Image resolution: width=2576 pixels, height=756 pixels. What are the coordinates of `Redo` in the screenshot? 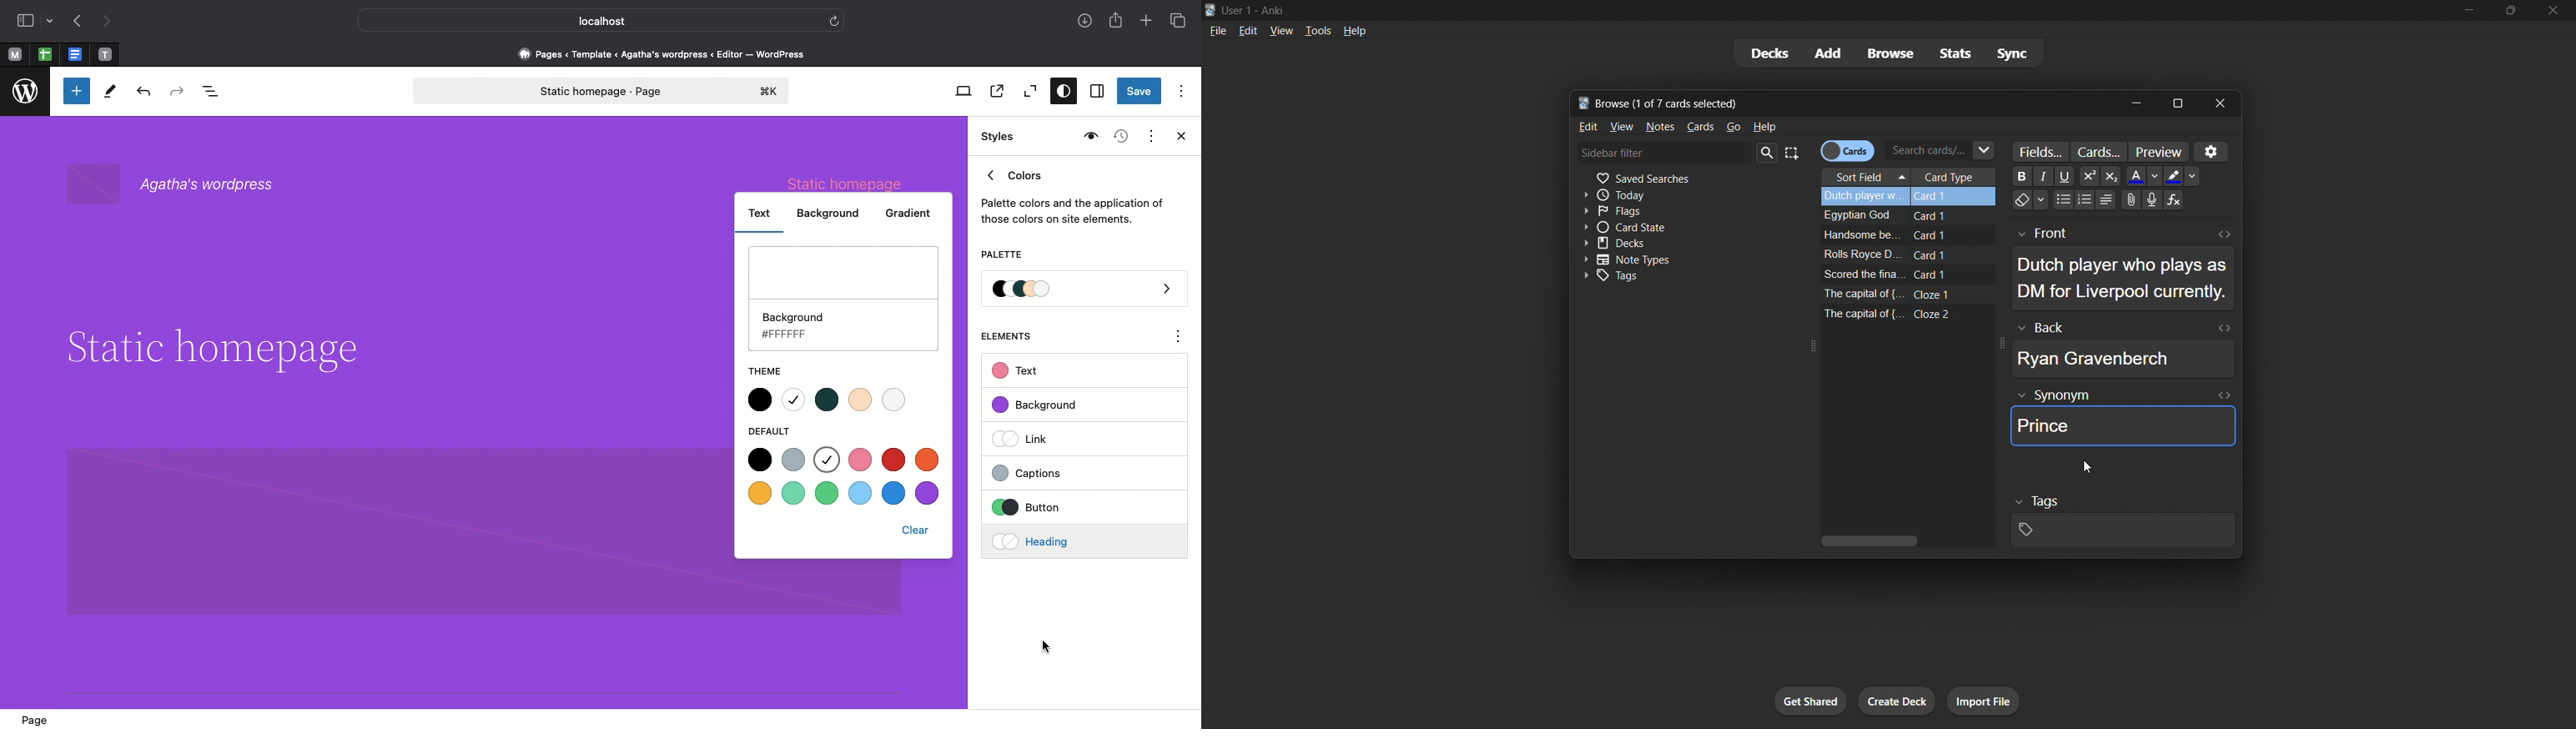 It's located at (179, 92).